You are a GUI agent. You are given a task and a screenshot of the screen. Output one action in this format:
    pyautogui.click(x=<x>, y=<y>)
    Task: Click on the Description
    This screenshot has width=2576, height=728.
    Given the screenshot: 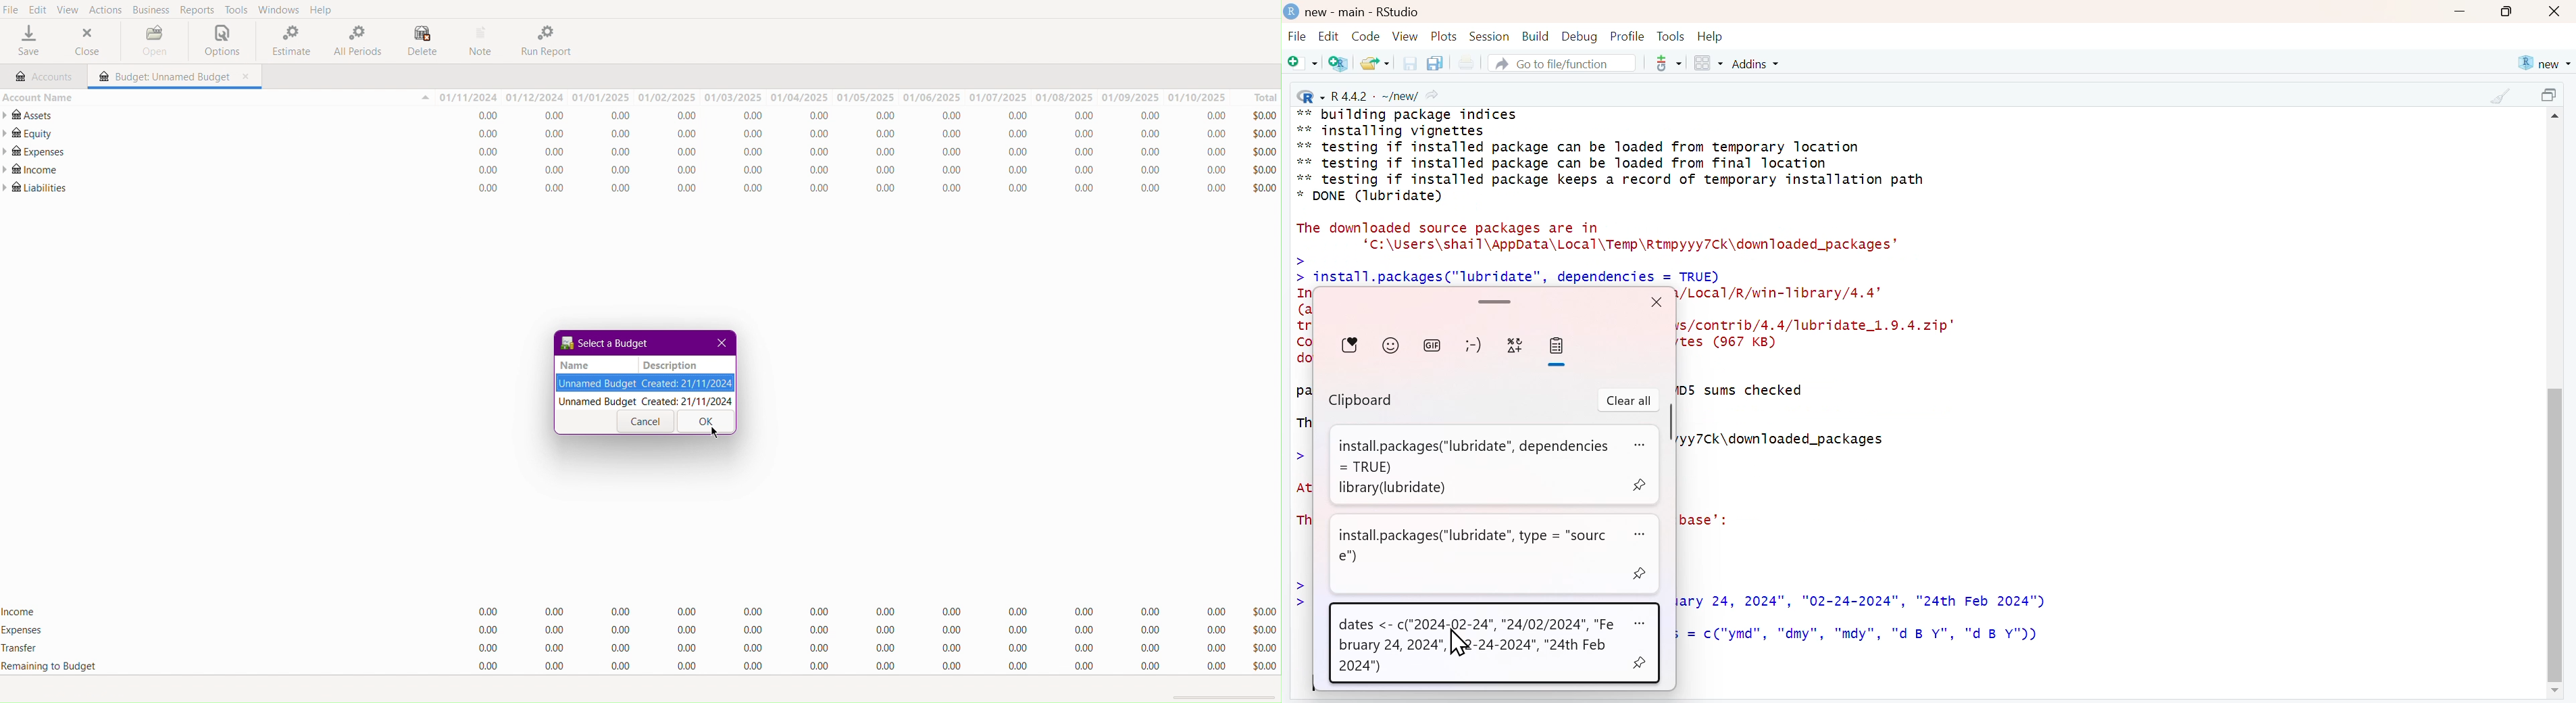 What is the action you would take?
    pyautogui.click(x=669, y=365)
    